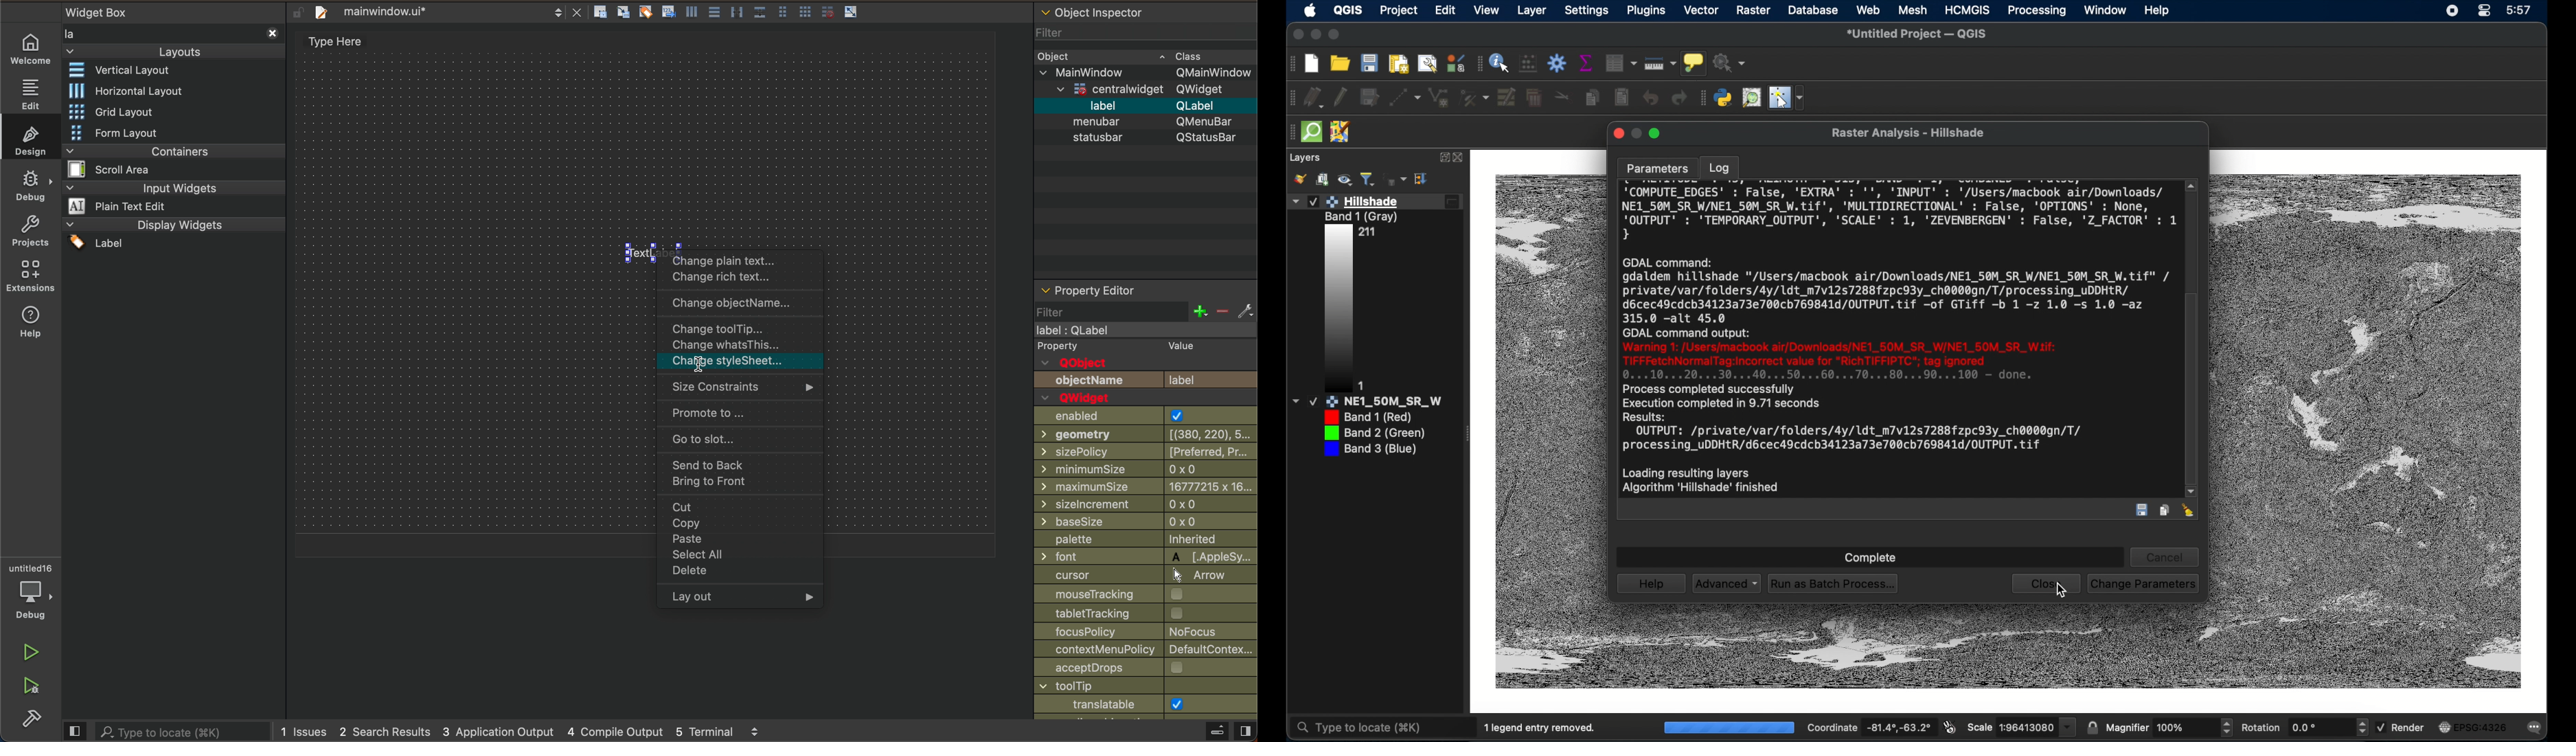 This screenshot has height=756, width=2576. Describe the element at coordinates (1726, 583) in the screenshot. I see `advanced` at that location.